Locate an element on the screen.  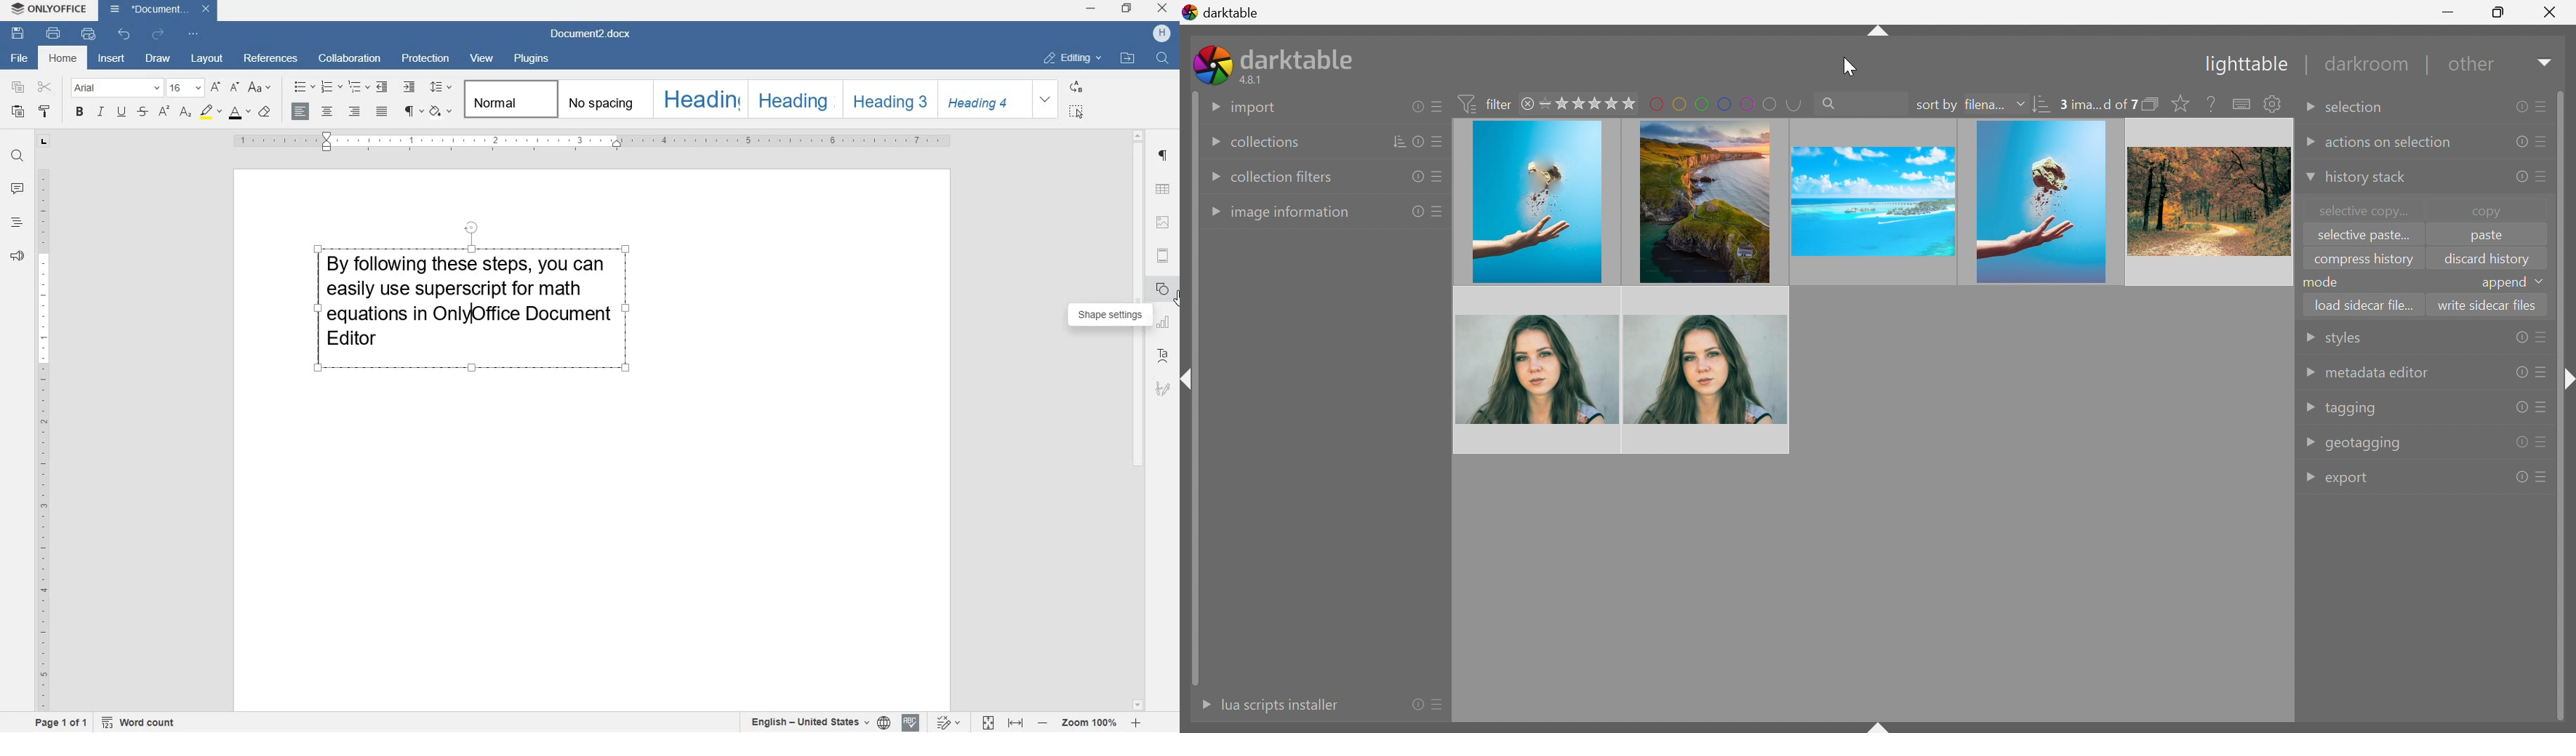
increment font size is located at coordinates (214, 88).